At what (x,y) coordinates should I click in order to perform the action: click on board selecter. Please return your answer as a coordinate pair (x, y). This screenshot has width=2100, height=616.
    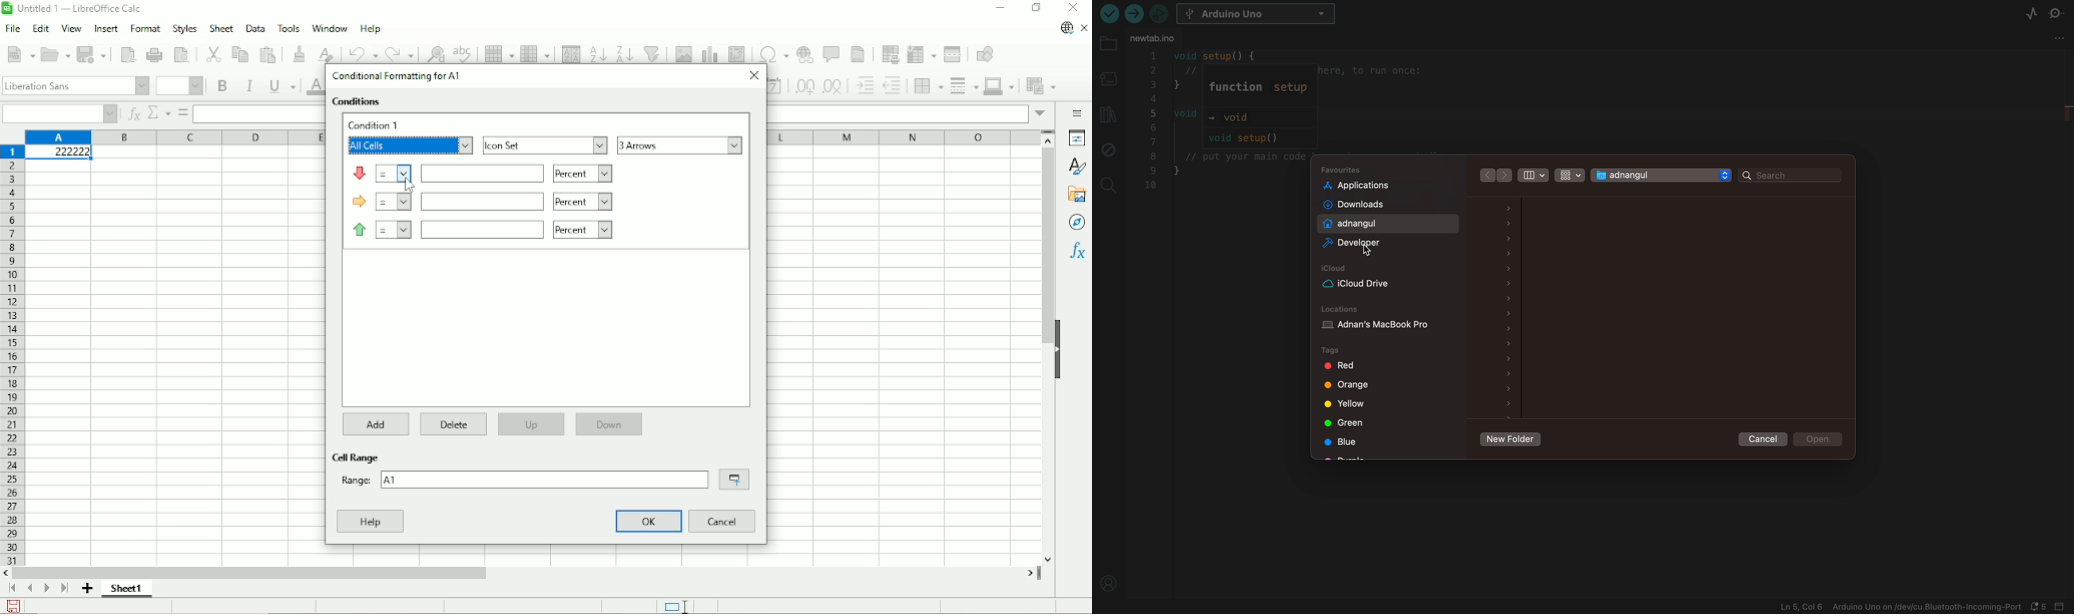
    Looking at the image, I should click on (1107, 80).